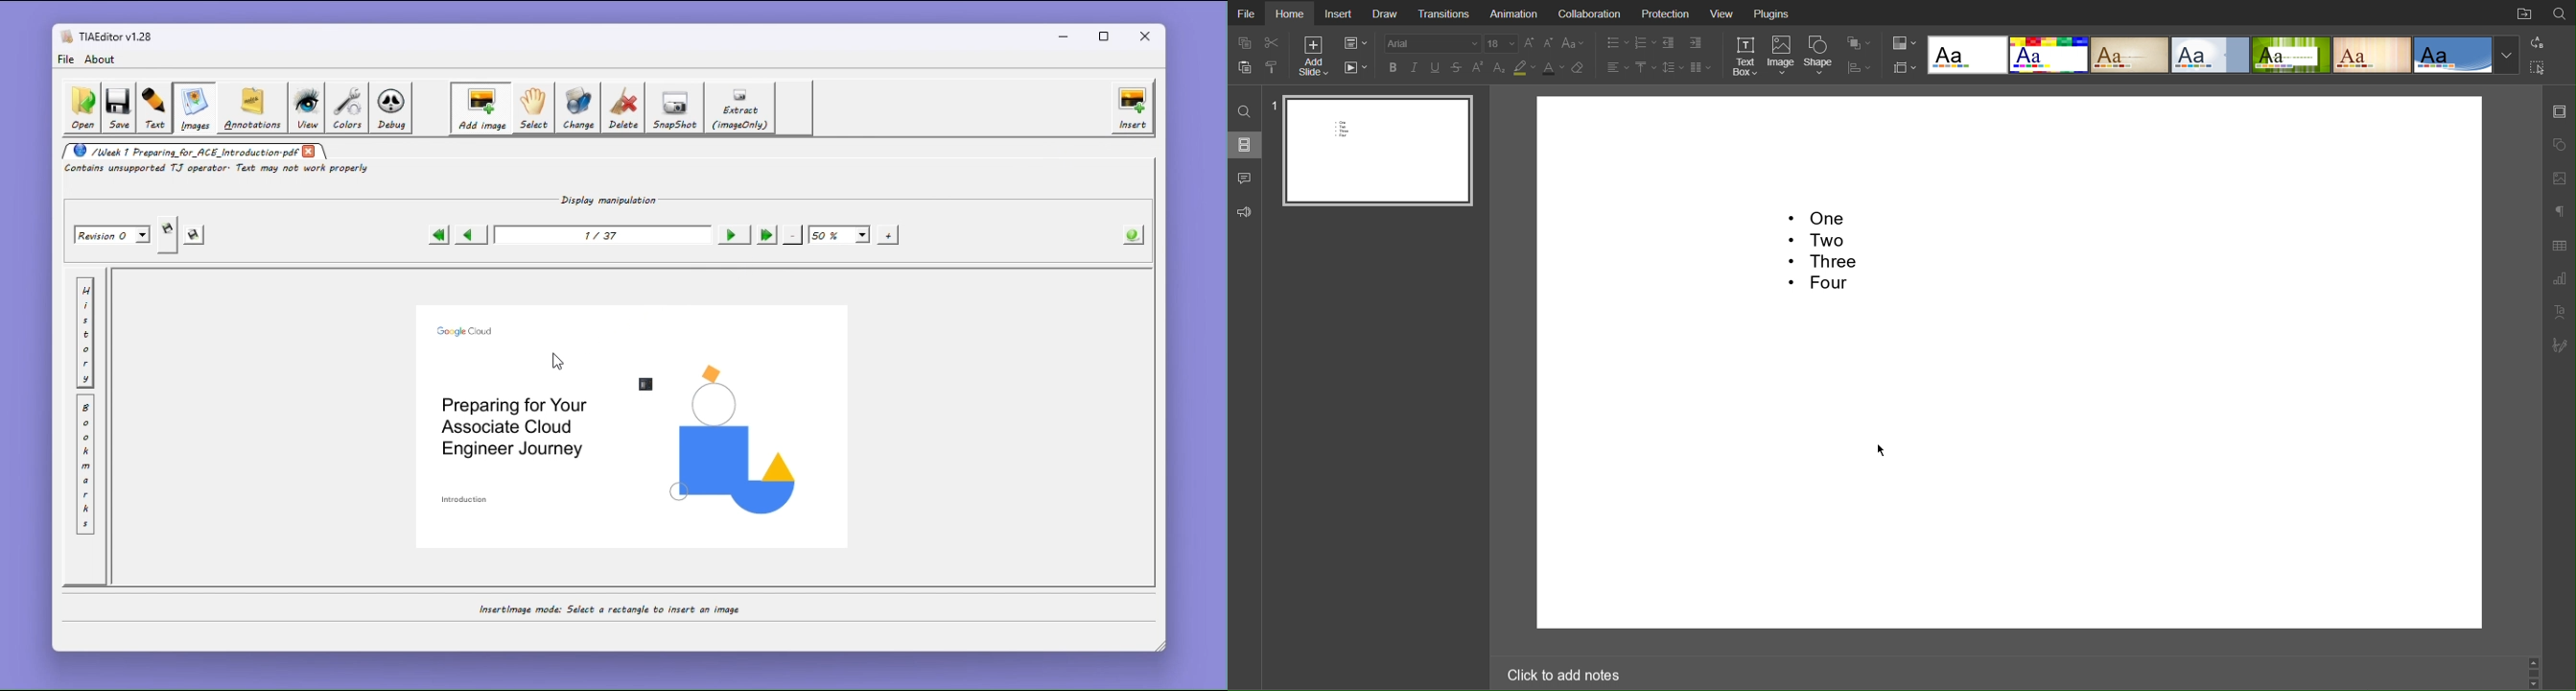 The width and height of the screenshot is (2576, 700). What do you see at coordinates (1617, 68) in the screenshot?
I see `Alignment` at bounding box center [1617, 68].